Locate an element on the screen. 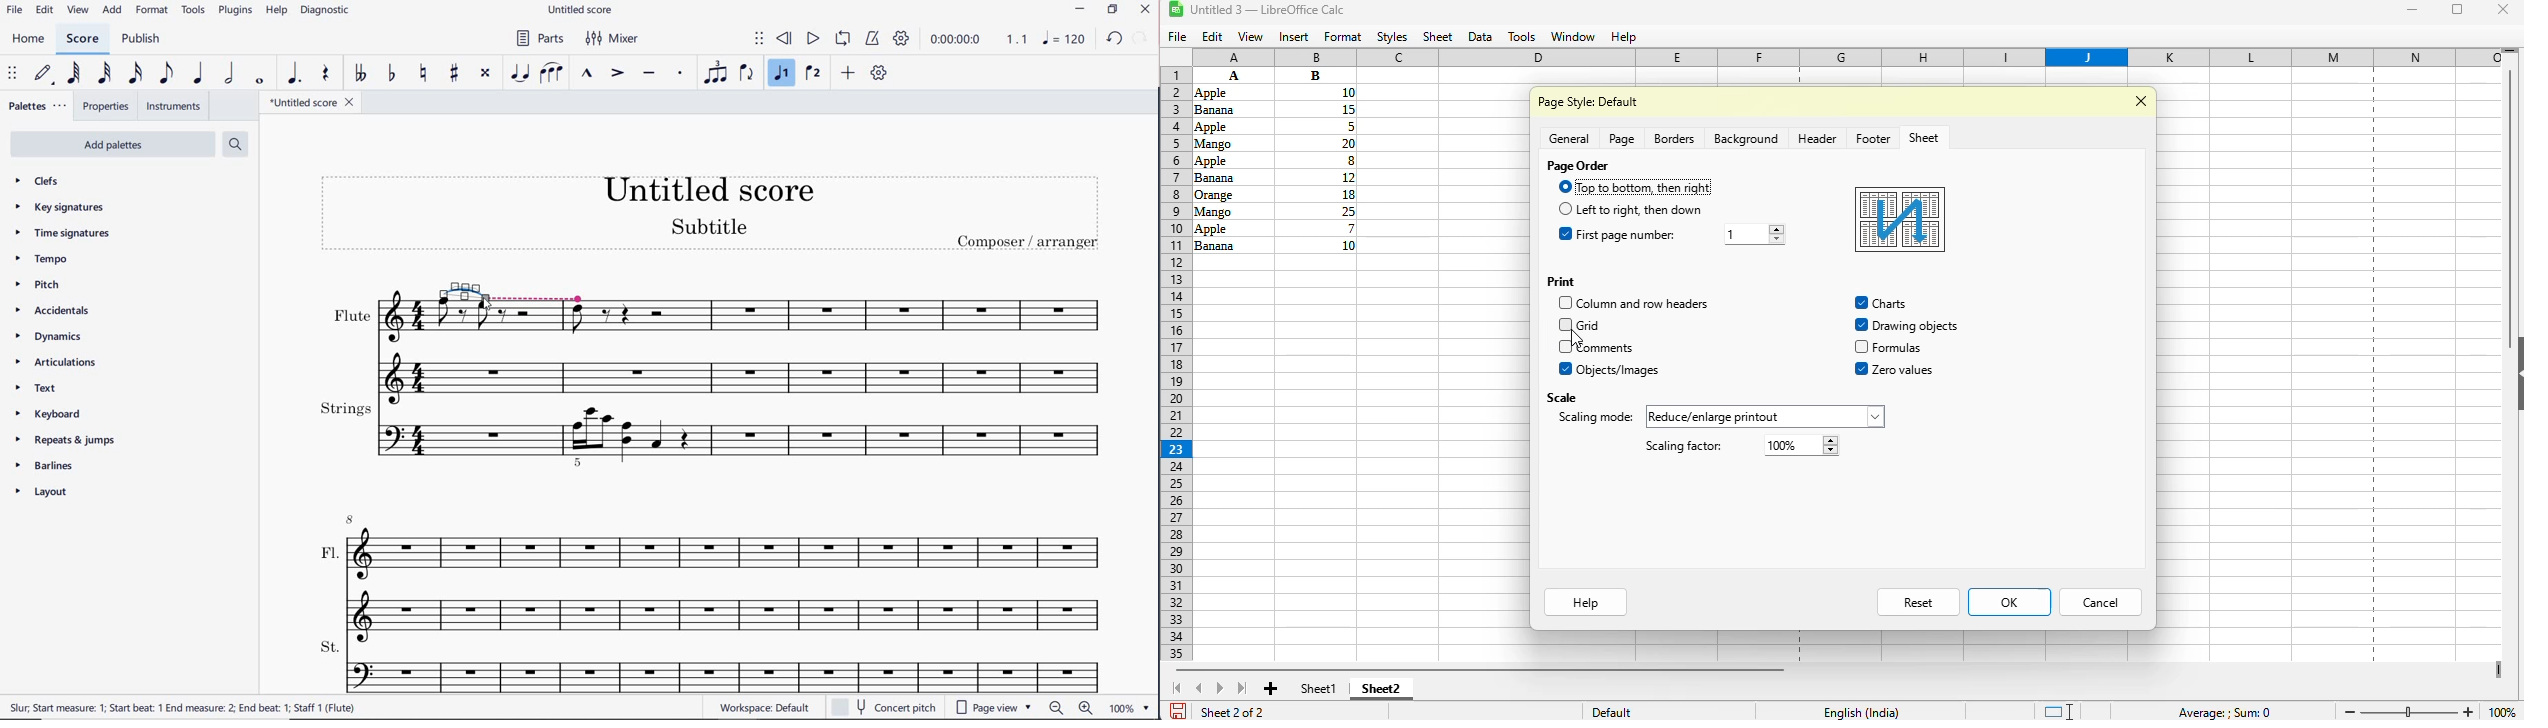 This screenshot has width=2548, height=728. minimize is located at coordinates (2412, 10).